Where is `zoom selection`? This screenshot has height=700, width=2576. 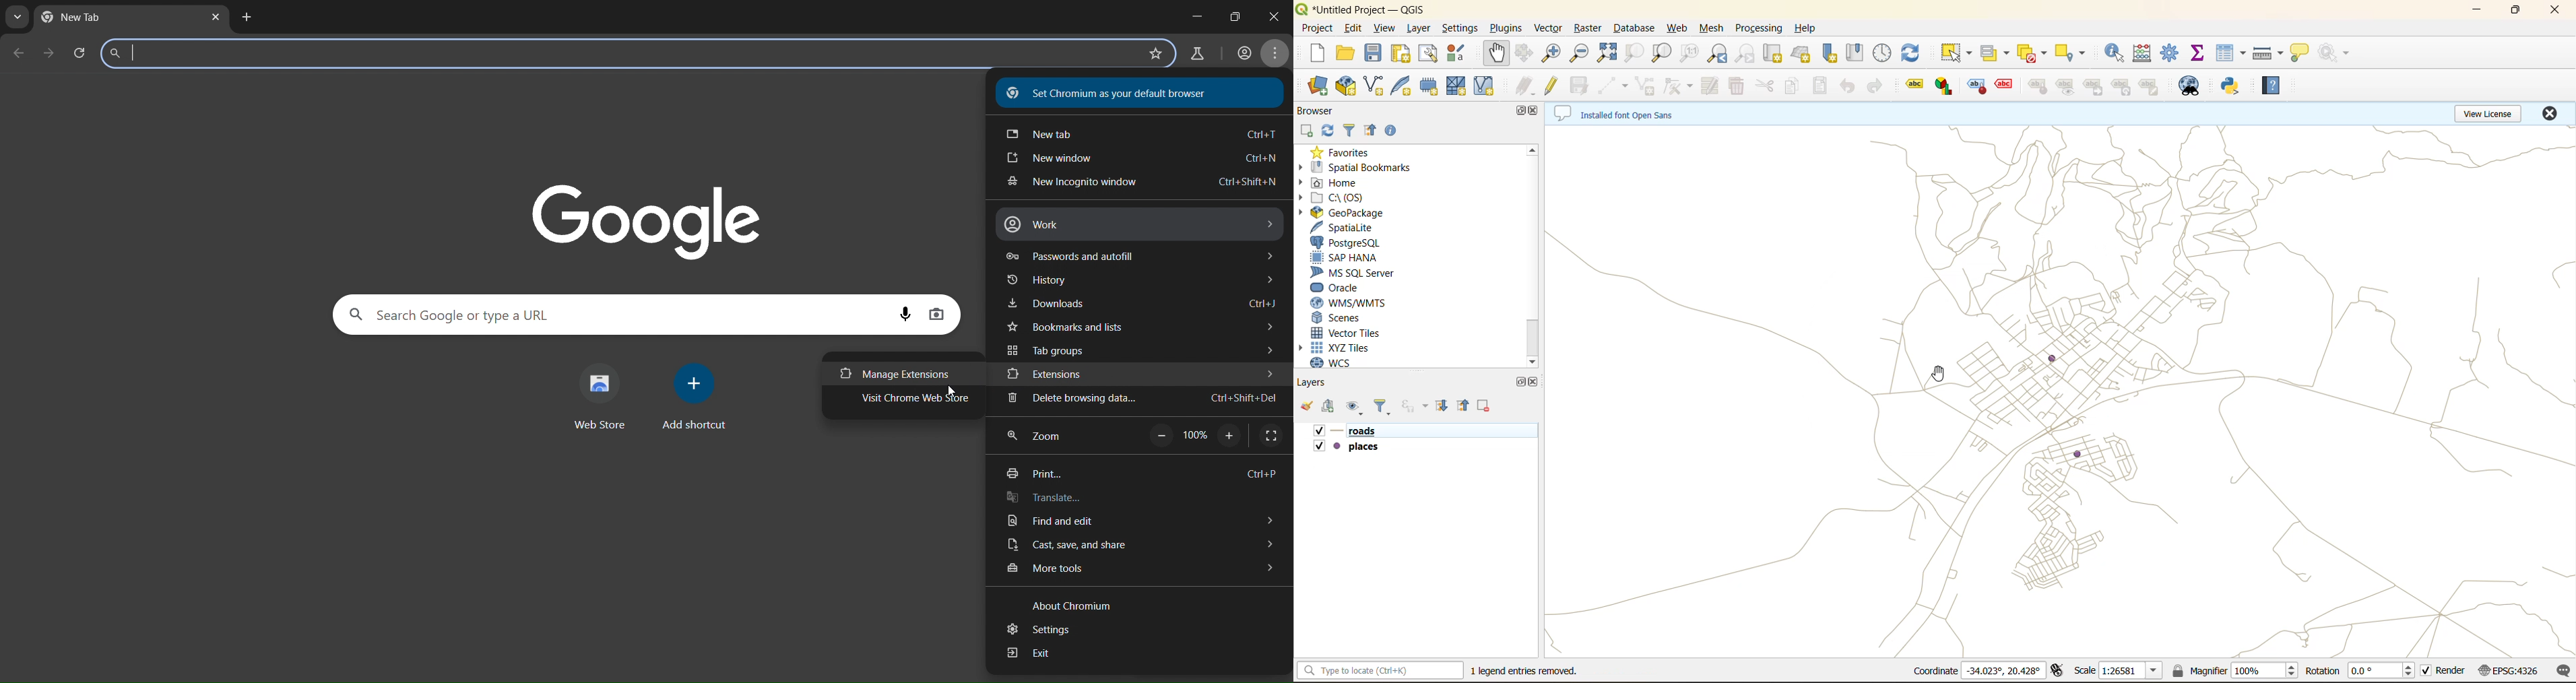 zoom selection is located at coordinates (1634, 53).